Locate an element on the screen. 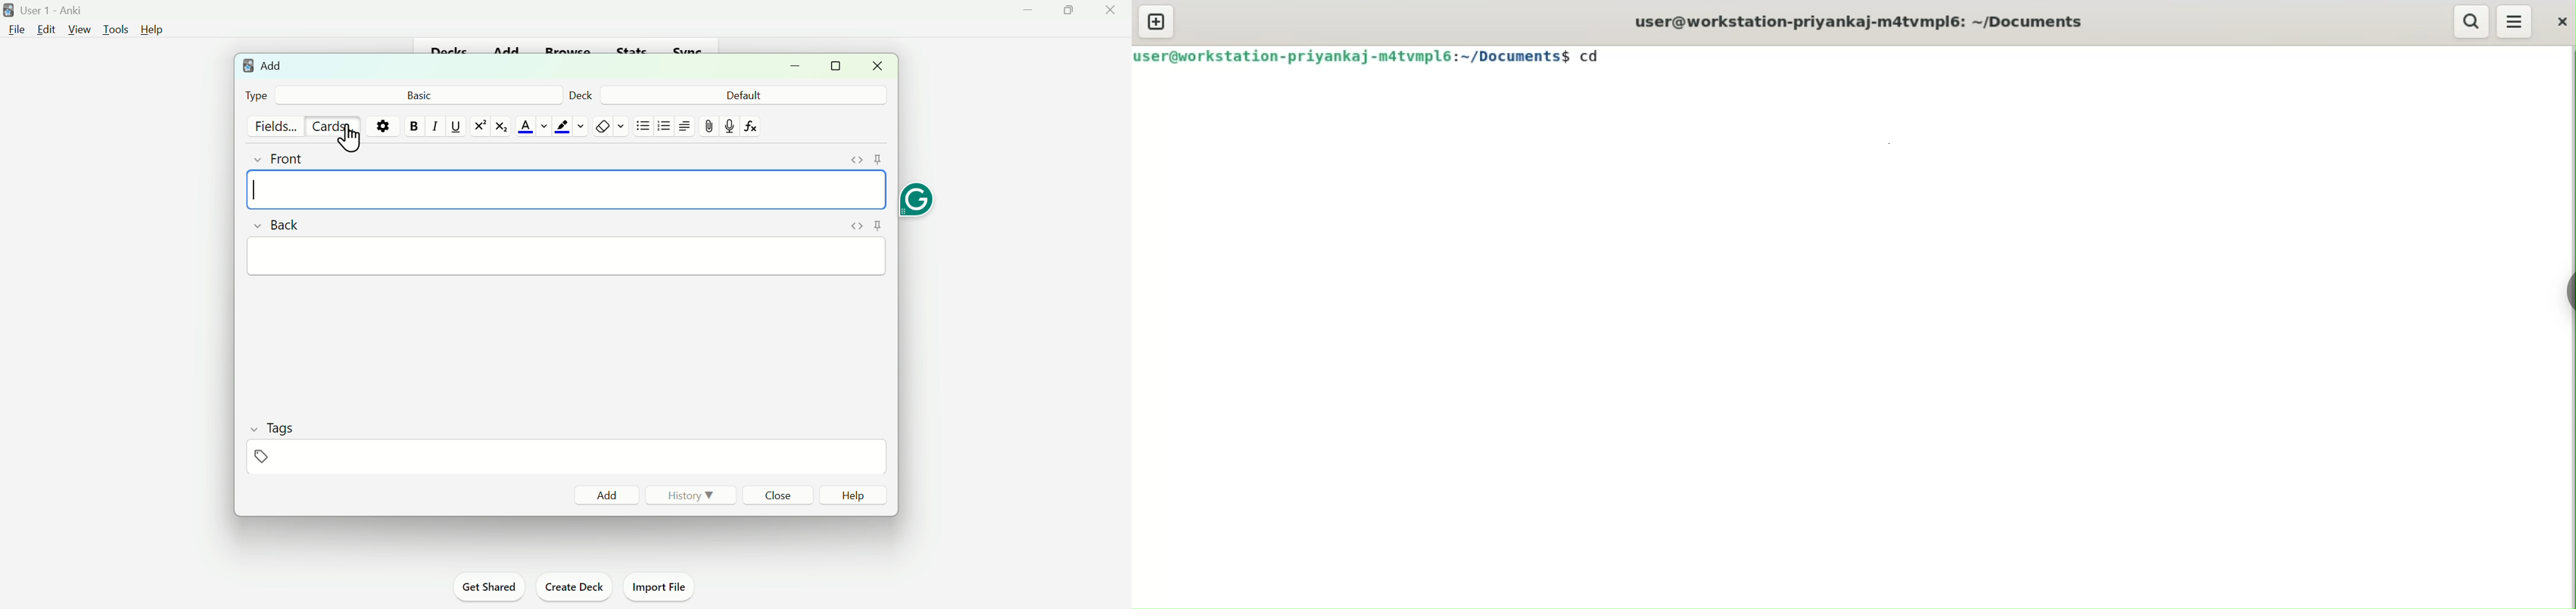 The height and width of the screenshot is (616, 2576). G is located at coordinates (918, 200).